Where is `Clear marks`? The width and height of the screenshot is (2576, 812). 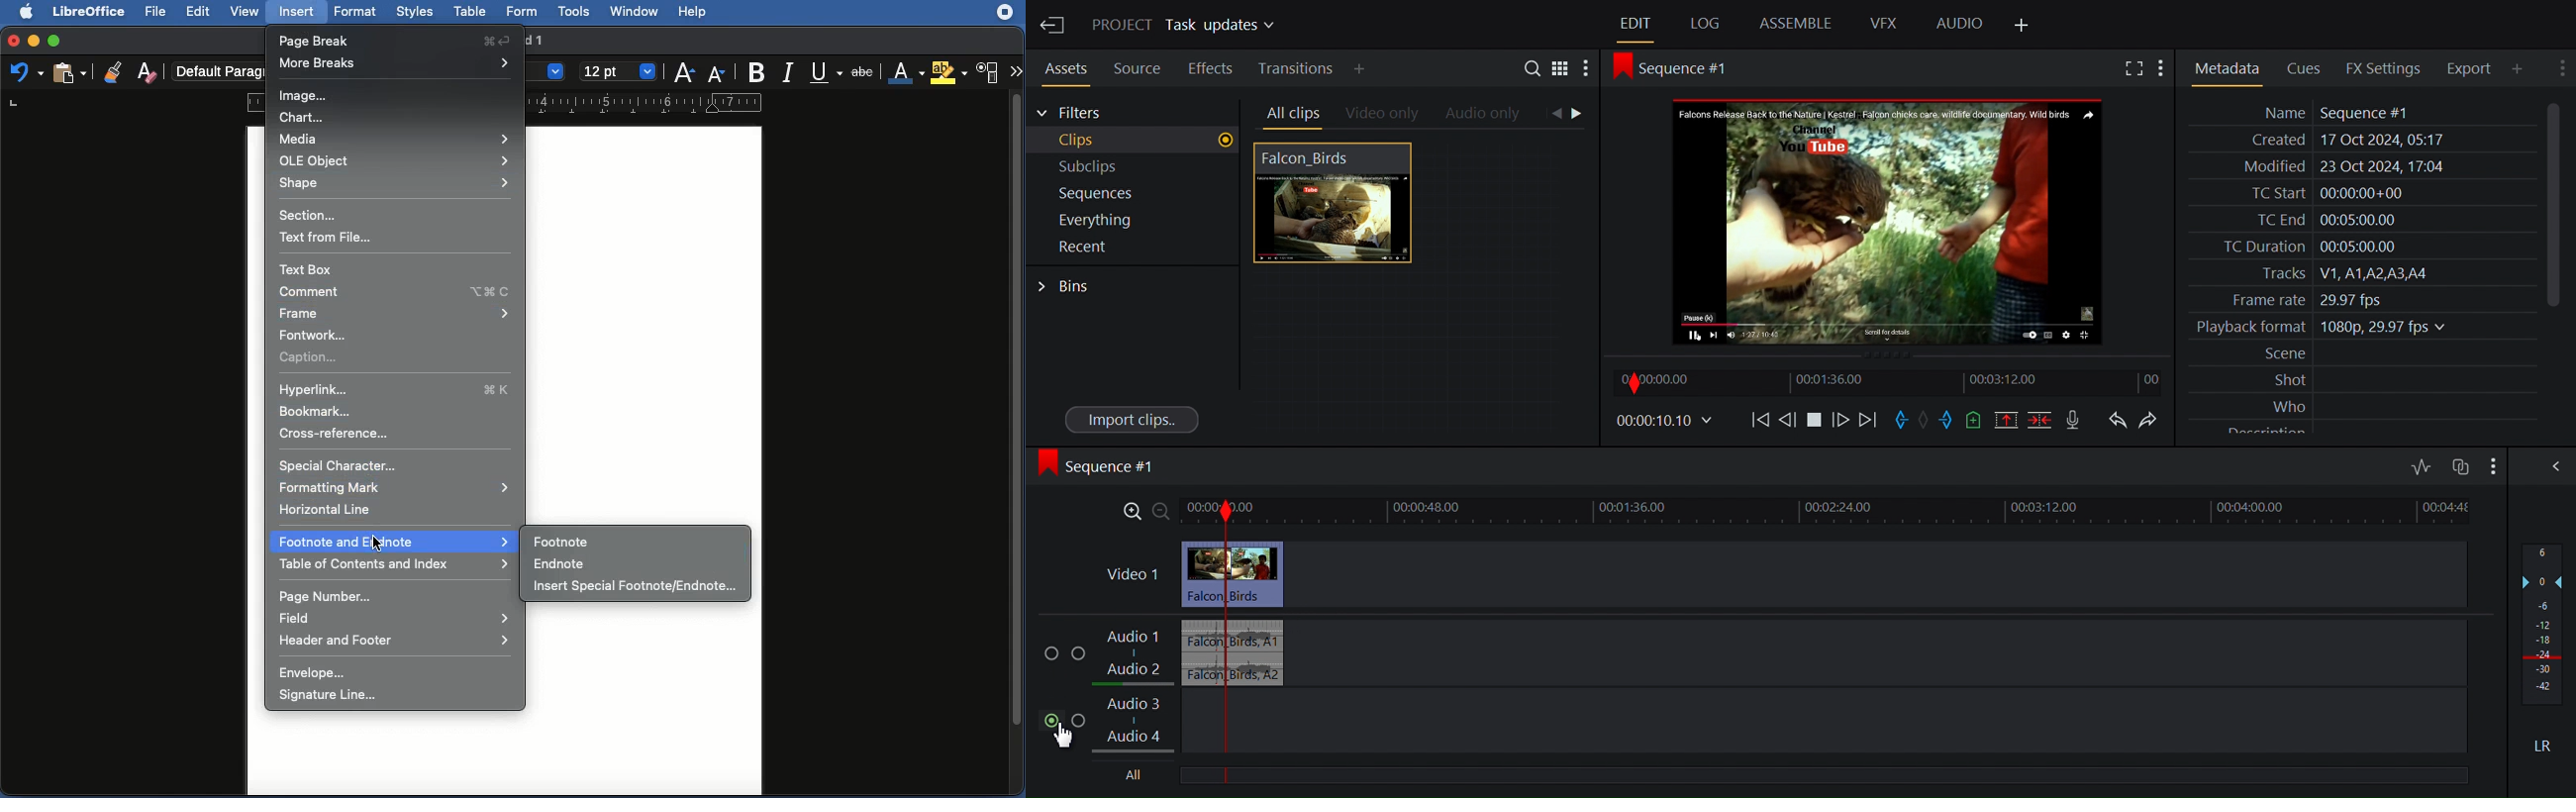 Clear marks is located at coordinates (1924, 419).